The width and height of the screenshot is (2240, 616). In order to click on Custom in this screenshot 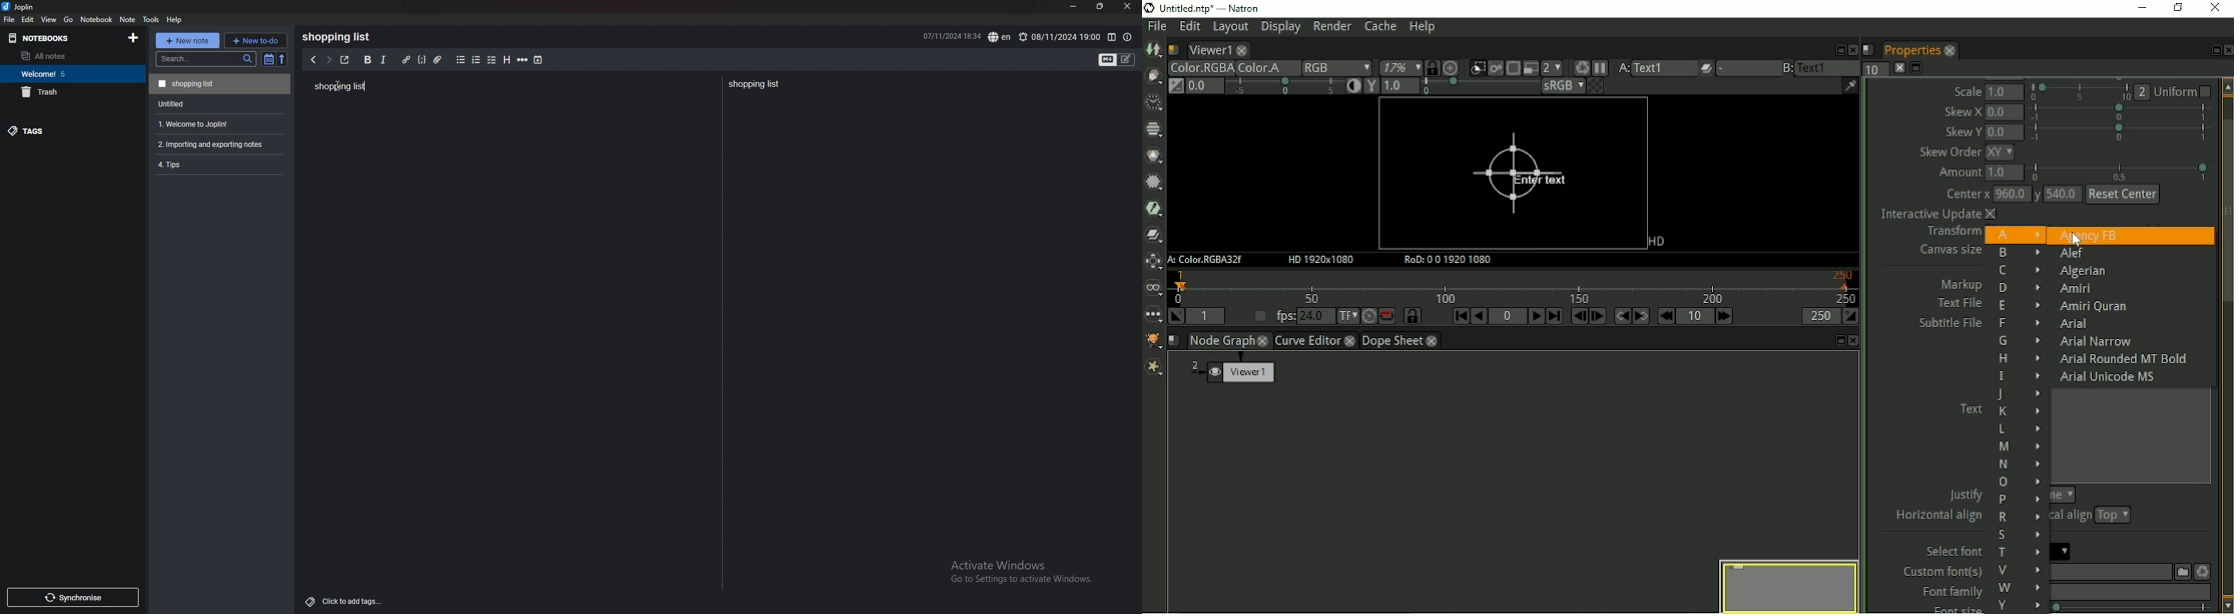, I will do `click(2180, 571)`.